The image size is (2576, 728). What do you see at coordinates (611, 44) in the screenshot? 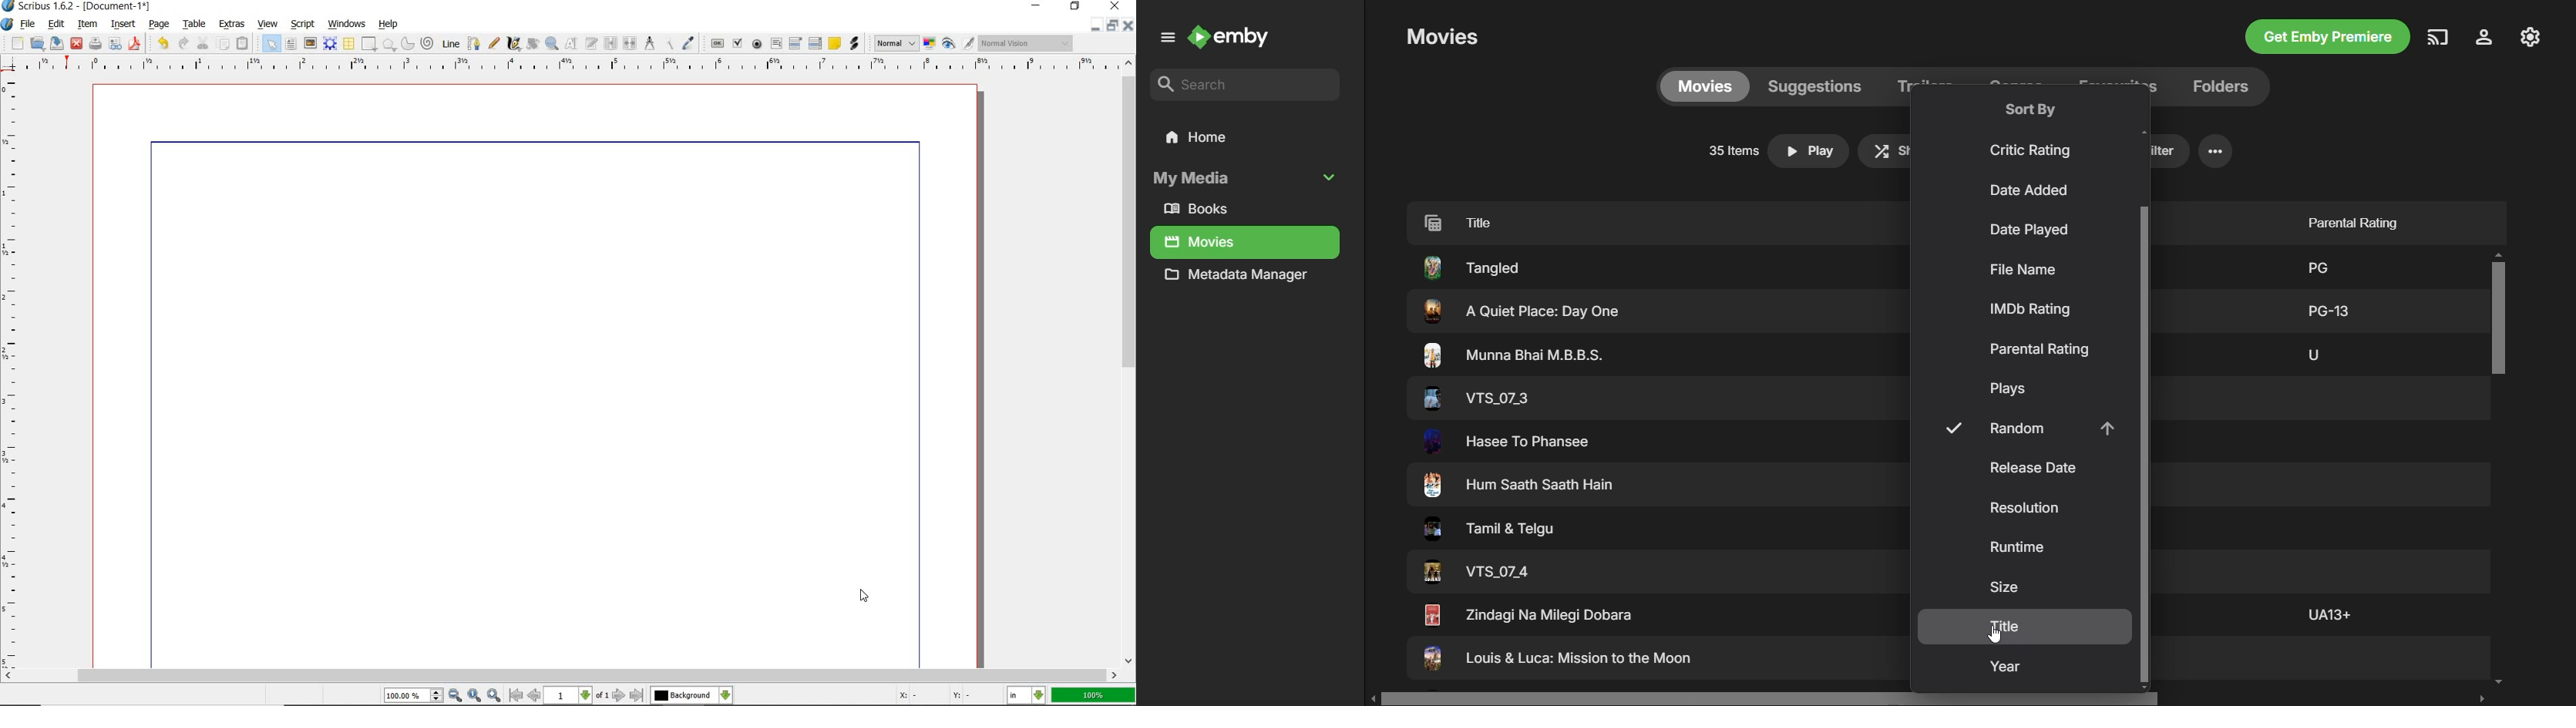
I see `link text frames` at bounding box center [611, 44].